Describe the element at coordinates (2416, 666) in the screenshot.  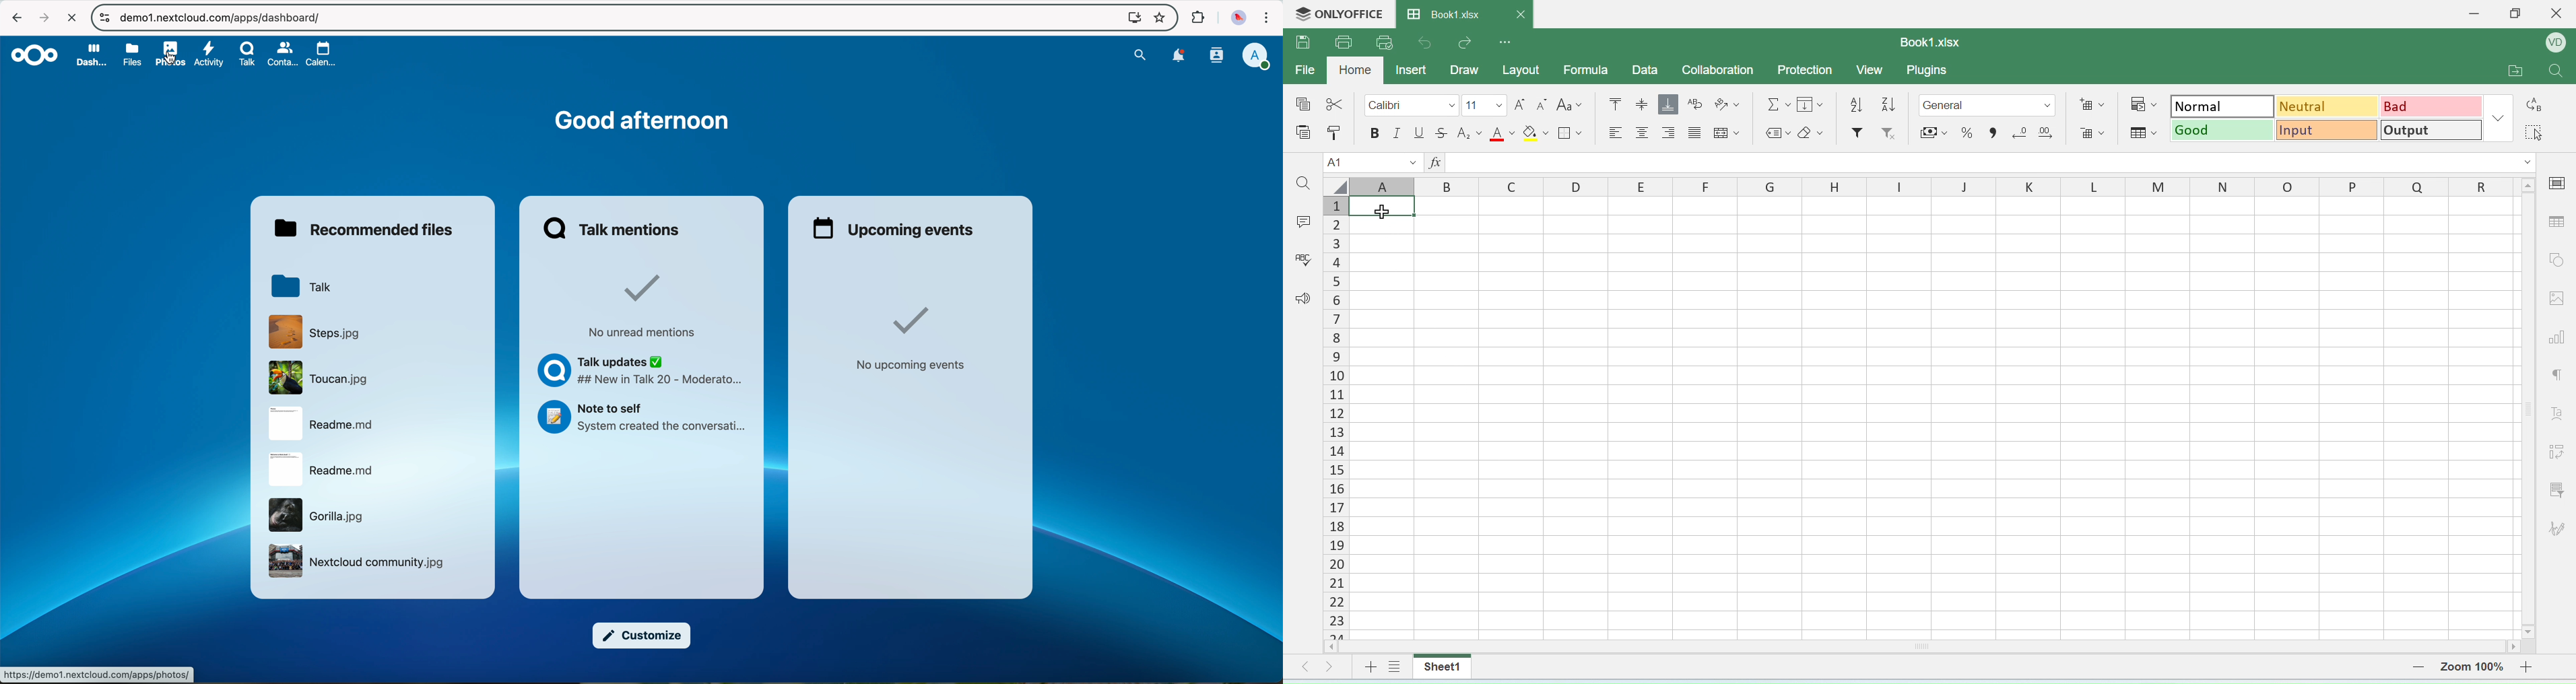
I see `zoom out` at that location.